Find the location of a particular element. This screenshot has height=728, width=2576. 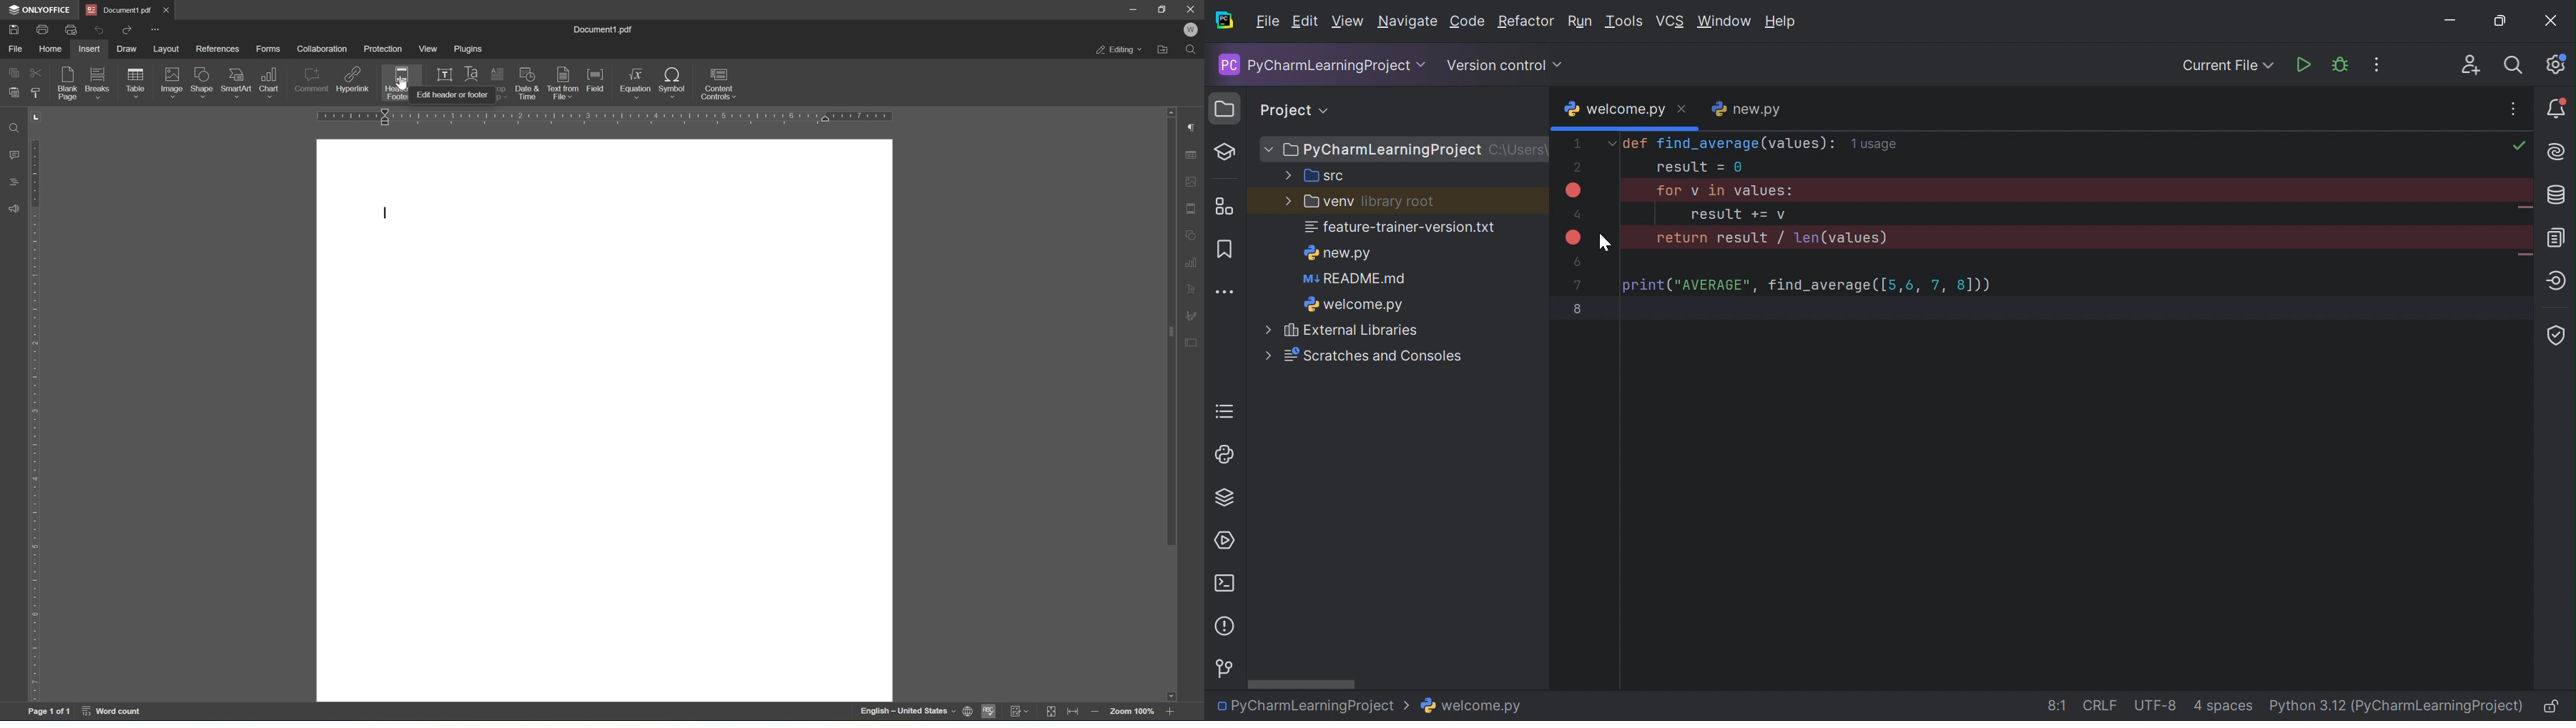

spell checking is located at coordinates (989, 712).